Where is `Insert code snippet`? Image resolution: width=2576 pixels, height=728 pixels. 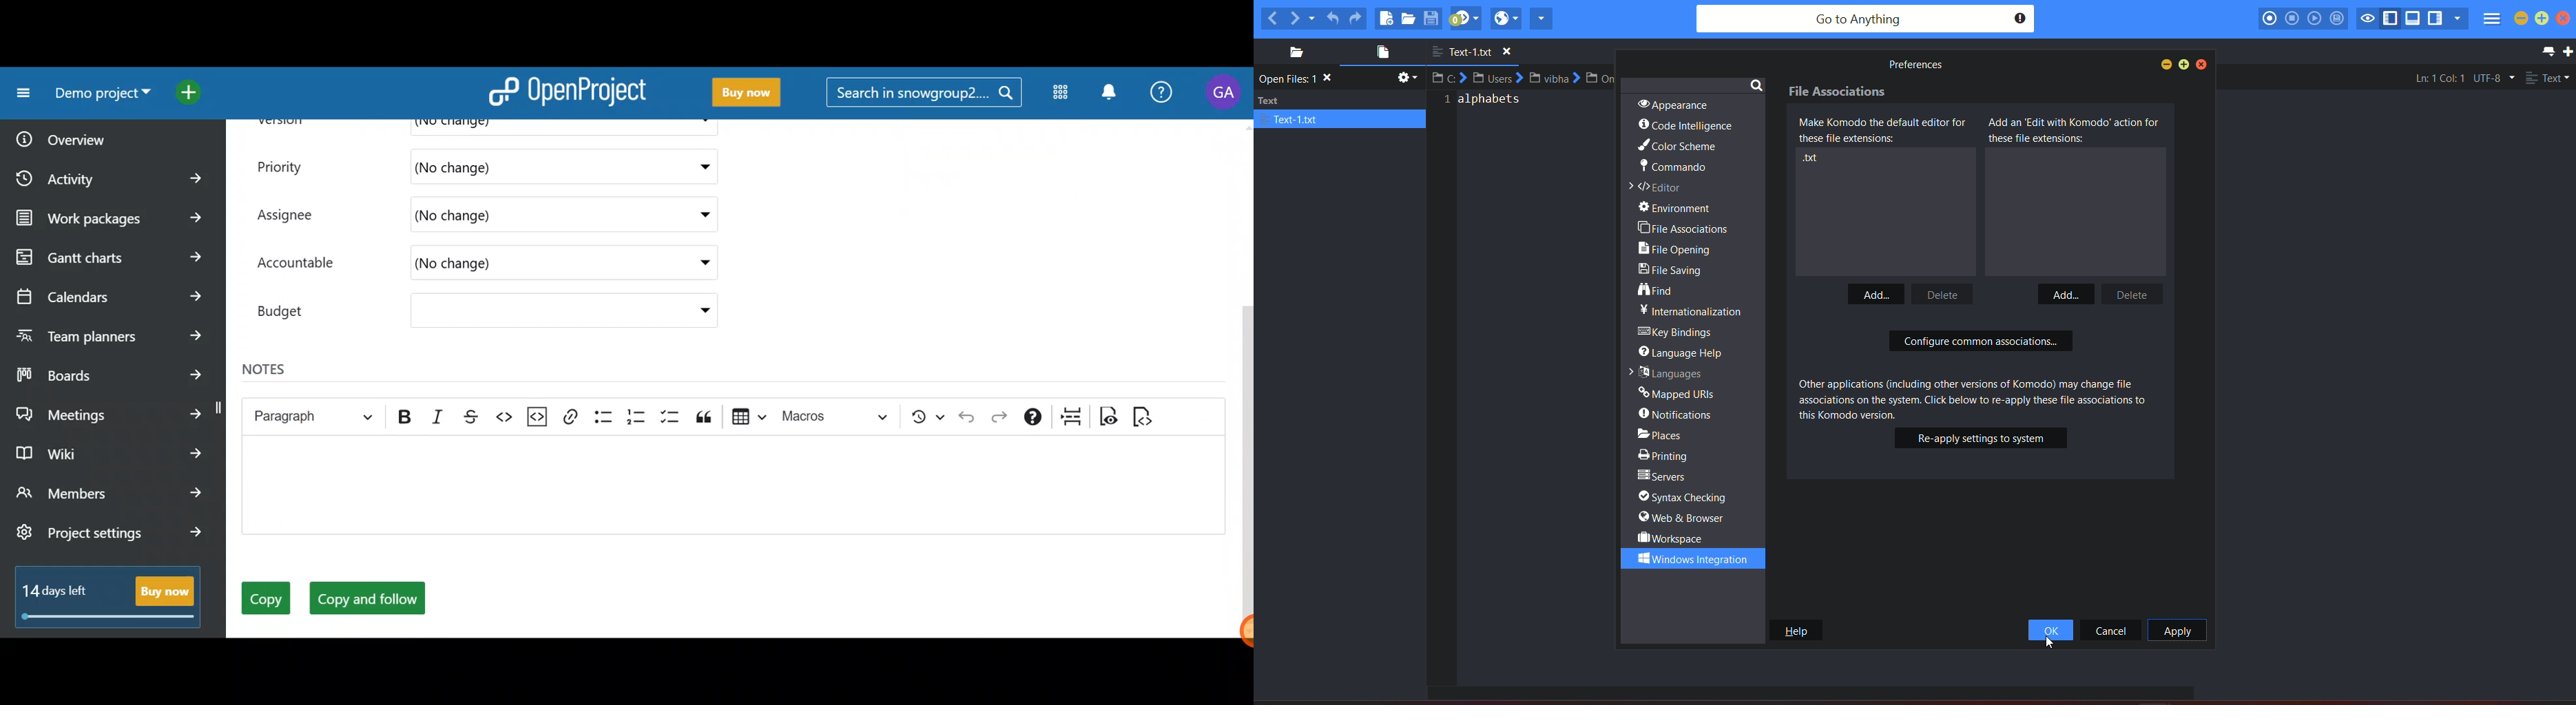 Insert code snippet is located at coordinates (534, 417).